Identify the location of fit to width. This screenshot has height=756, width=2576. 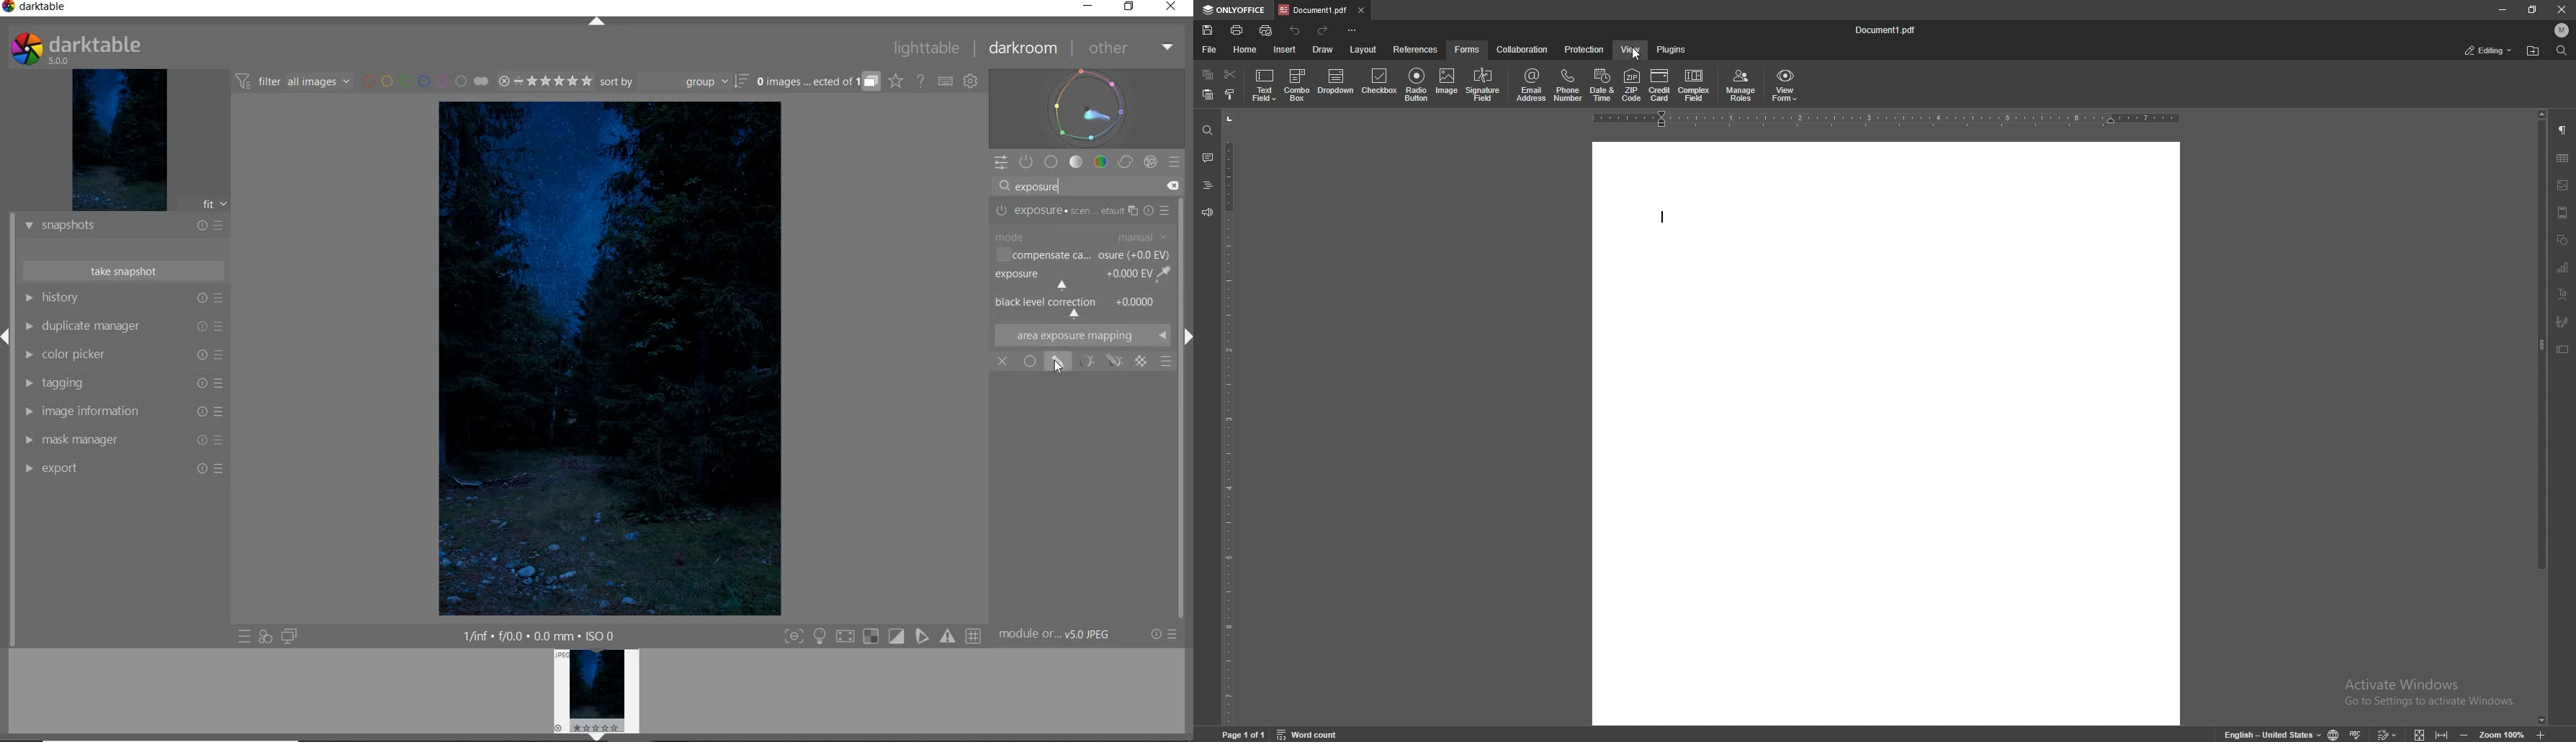
(2443, 734).